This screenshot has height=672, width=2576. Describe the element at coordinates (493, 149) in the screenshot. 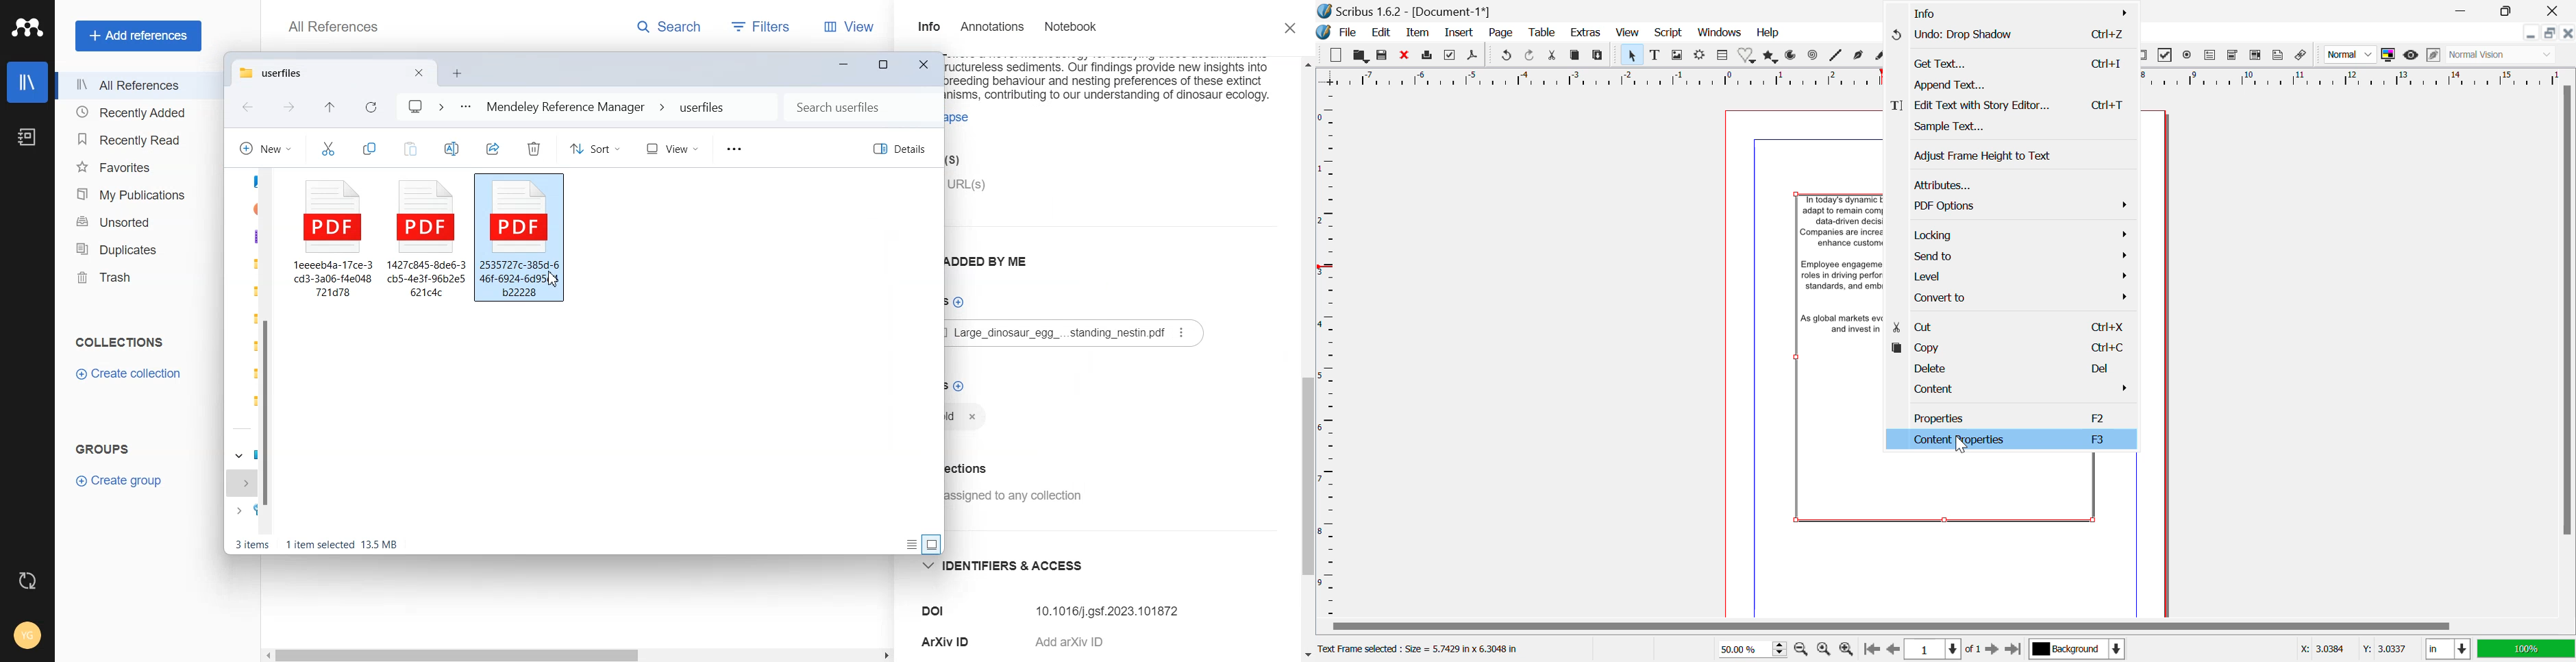

I see `Share` at that location.